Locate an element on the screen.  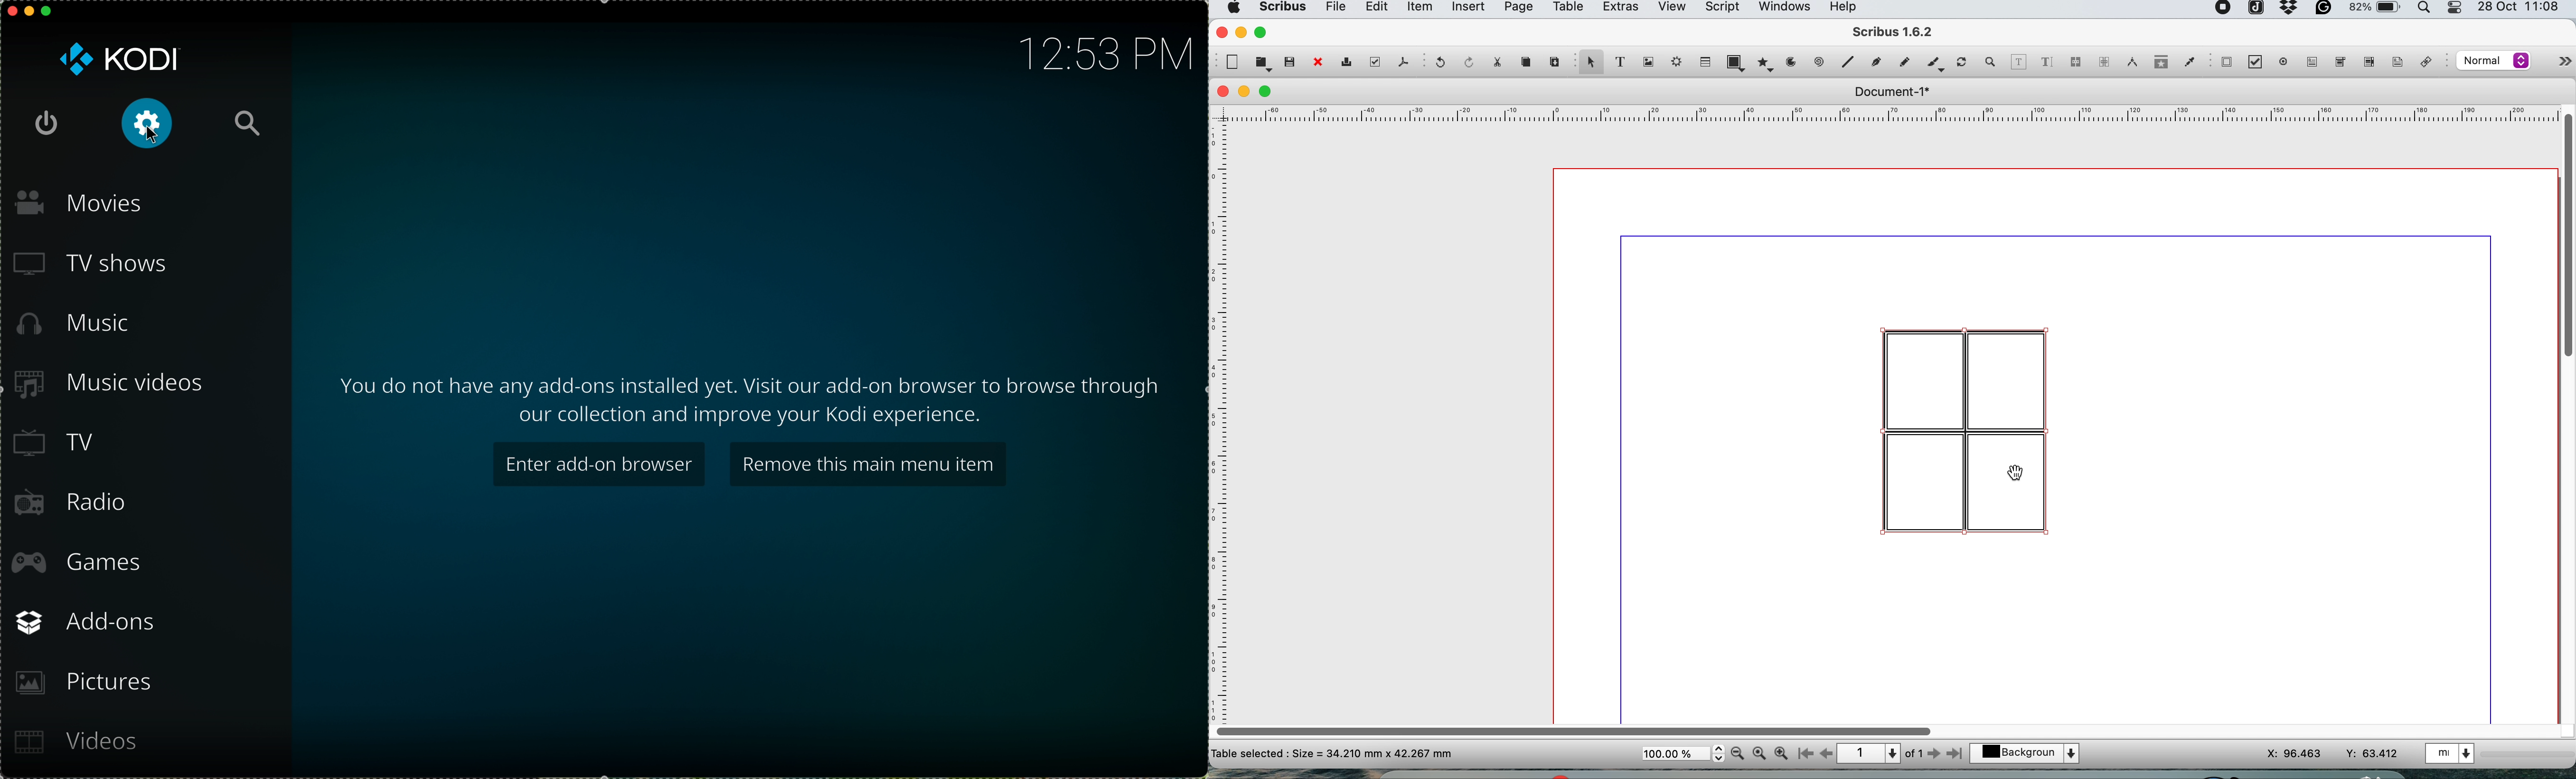
cut is located at coordinates (1496, 61).